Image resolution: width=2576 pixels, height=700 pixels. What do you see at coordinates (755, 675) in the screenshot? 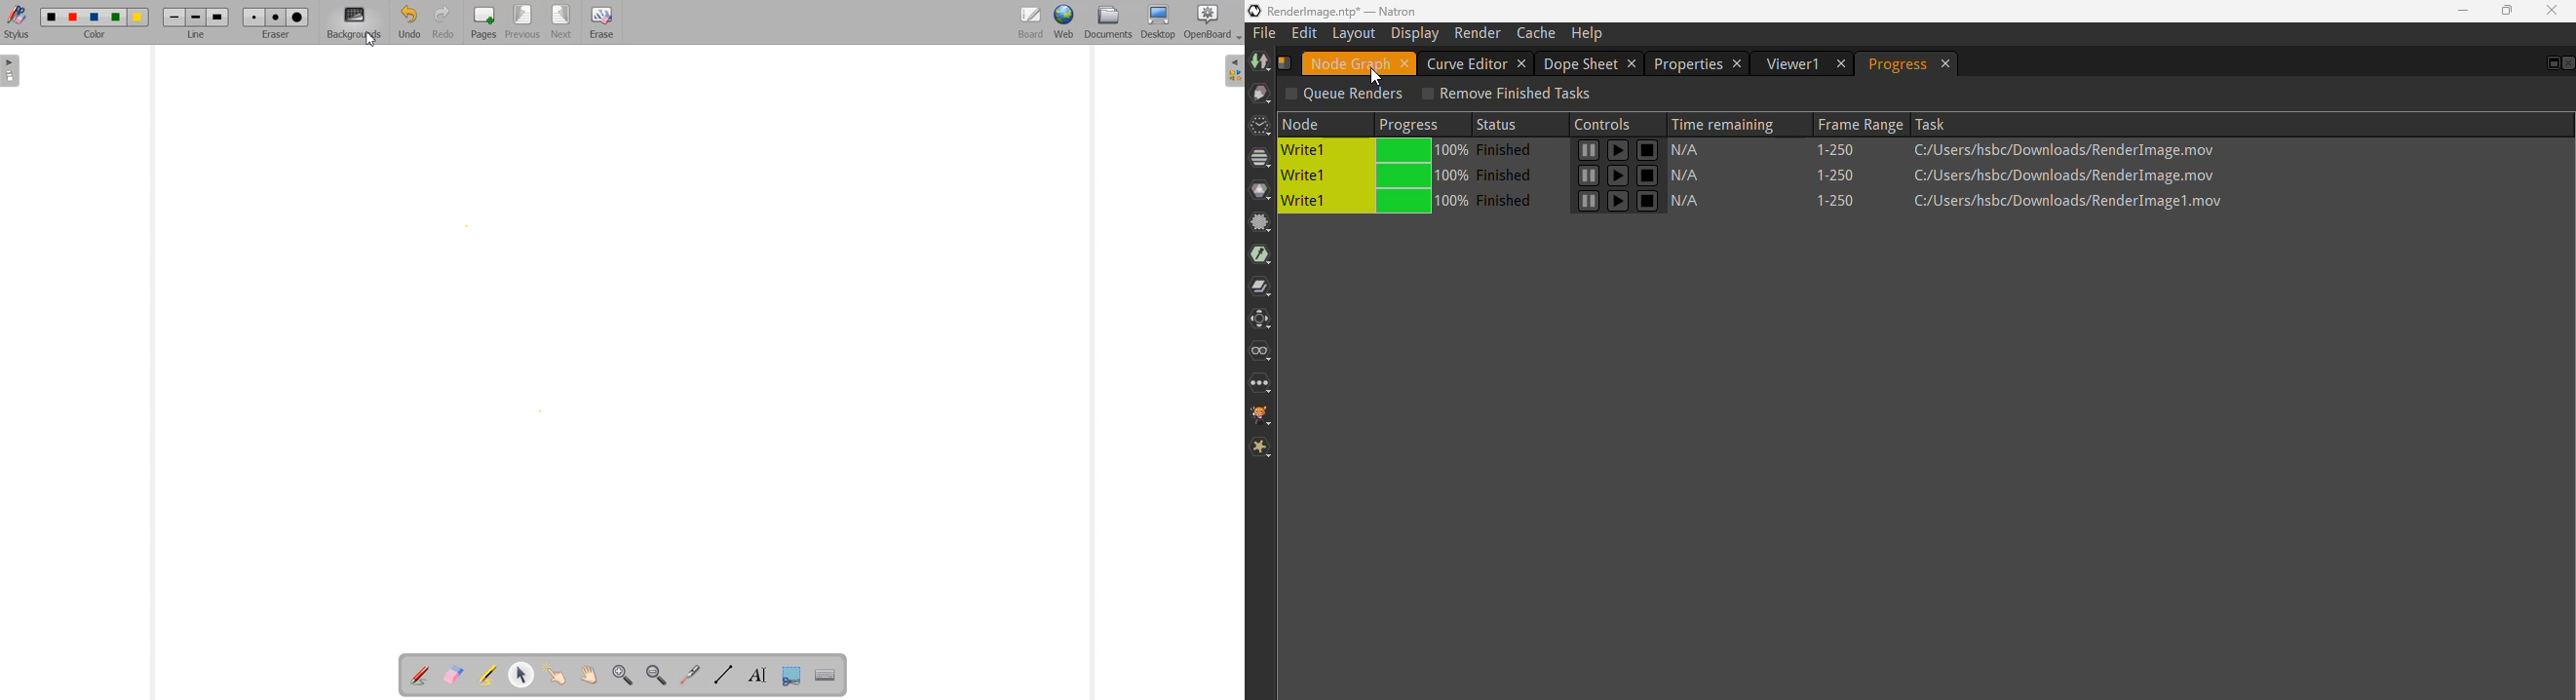
I see `Text Tool` at bounding box center [755, 675].